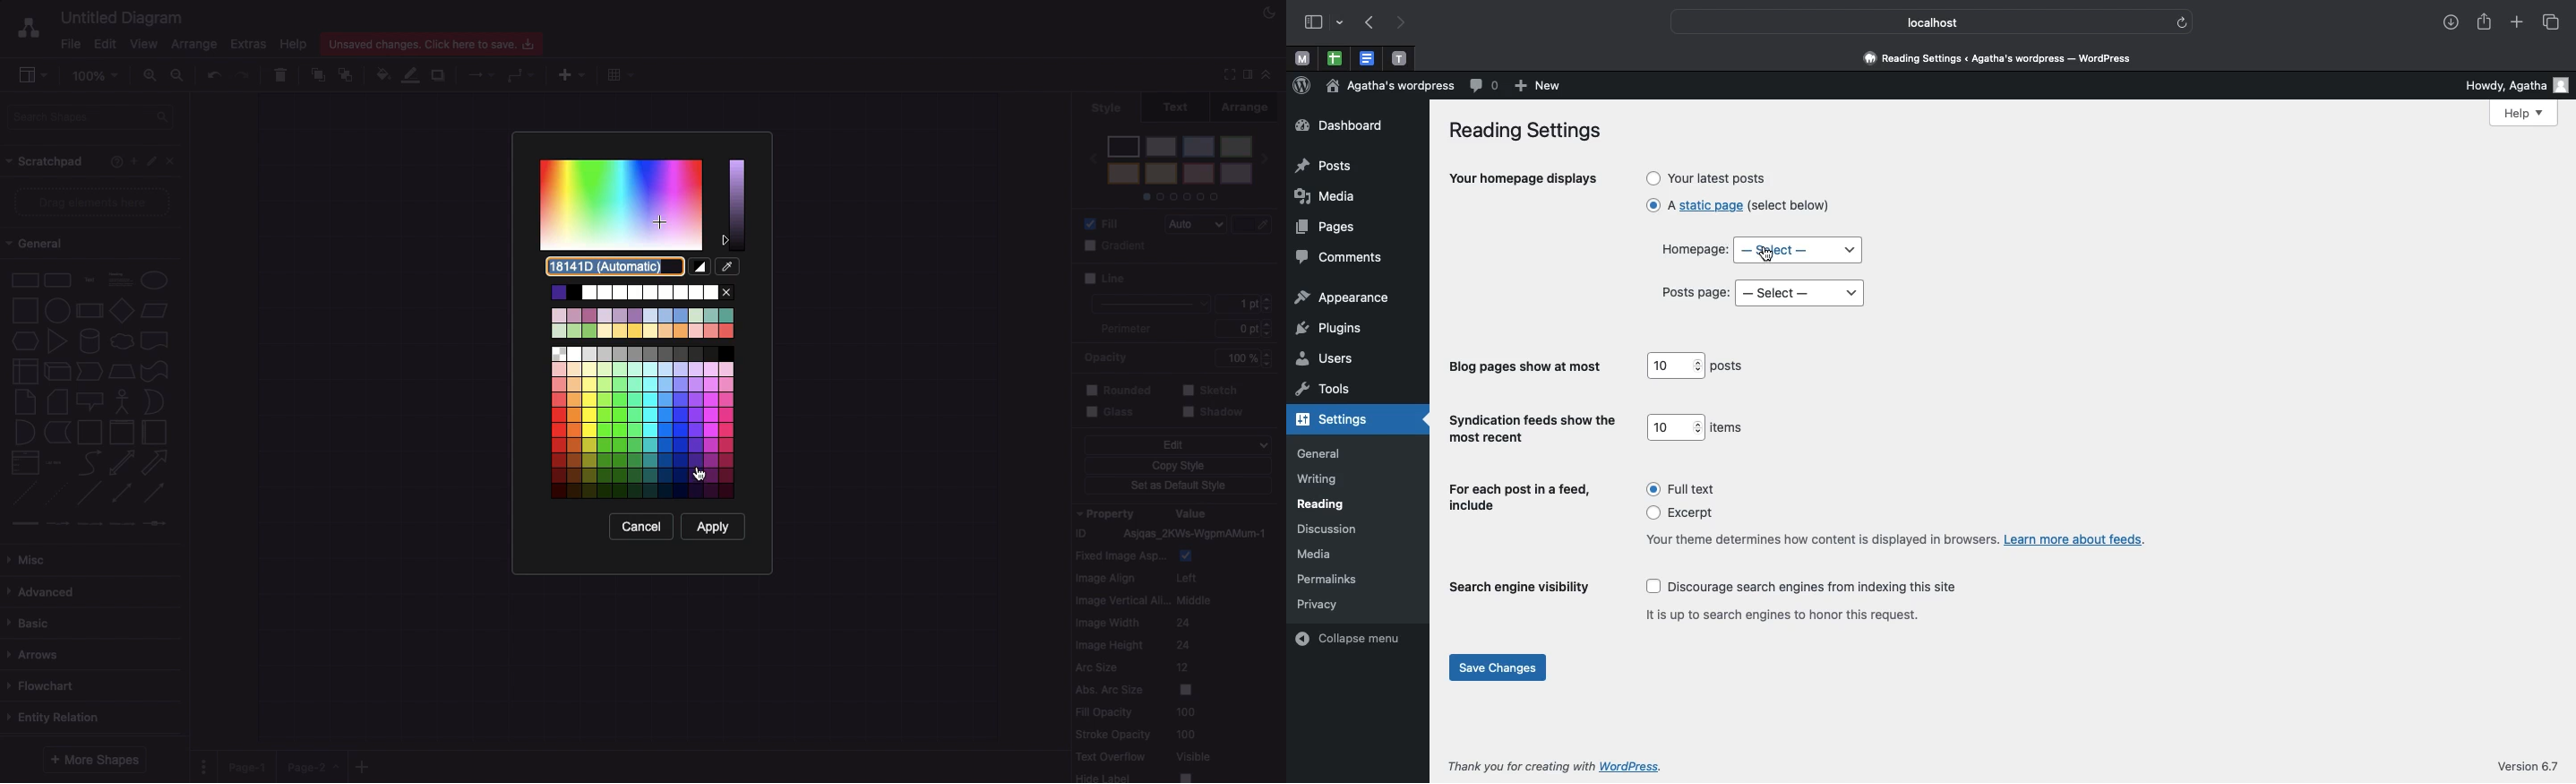  Describe the element at coordinates (31, 555) in the screenshot. I see `Misc` at that location.